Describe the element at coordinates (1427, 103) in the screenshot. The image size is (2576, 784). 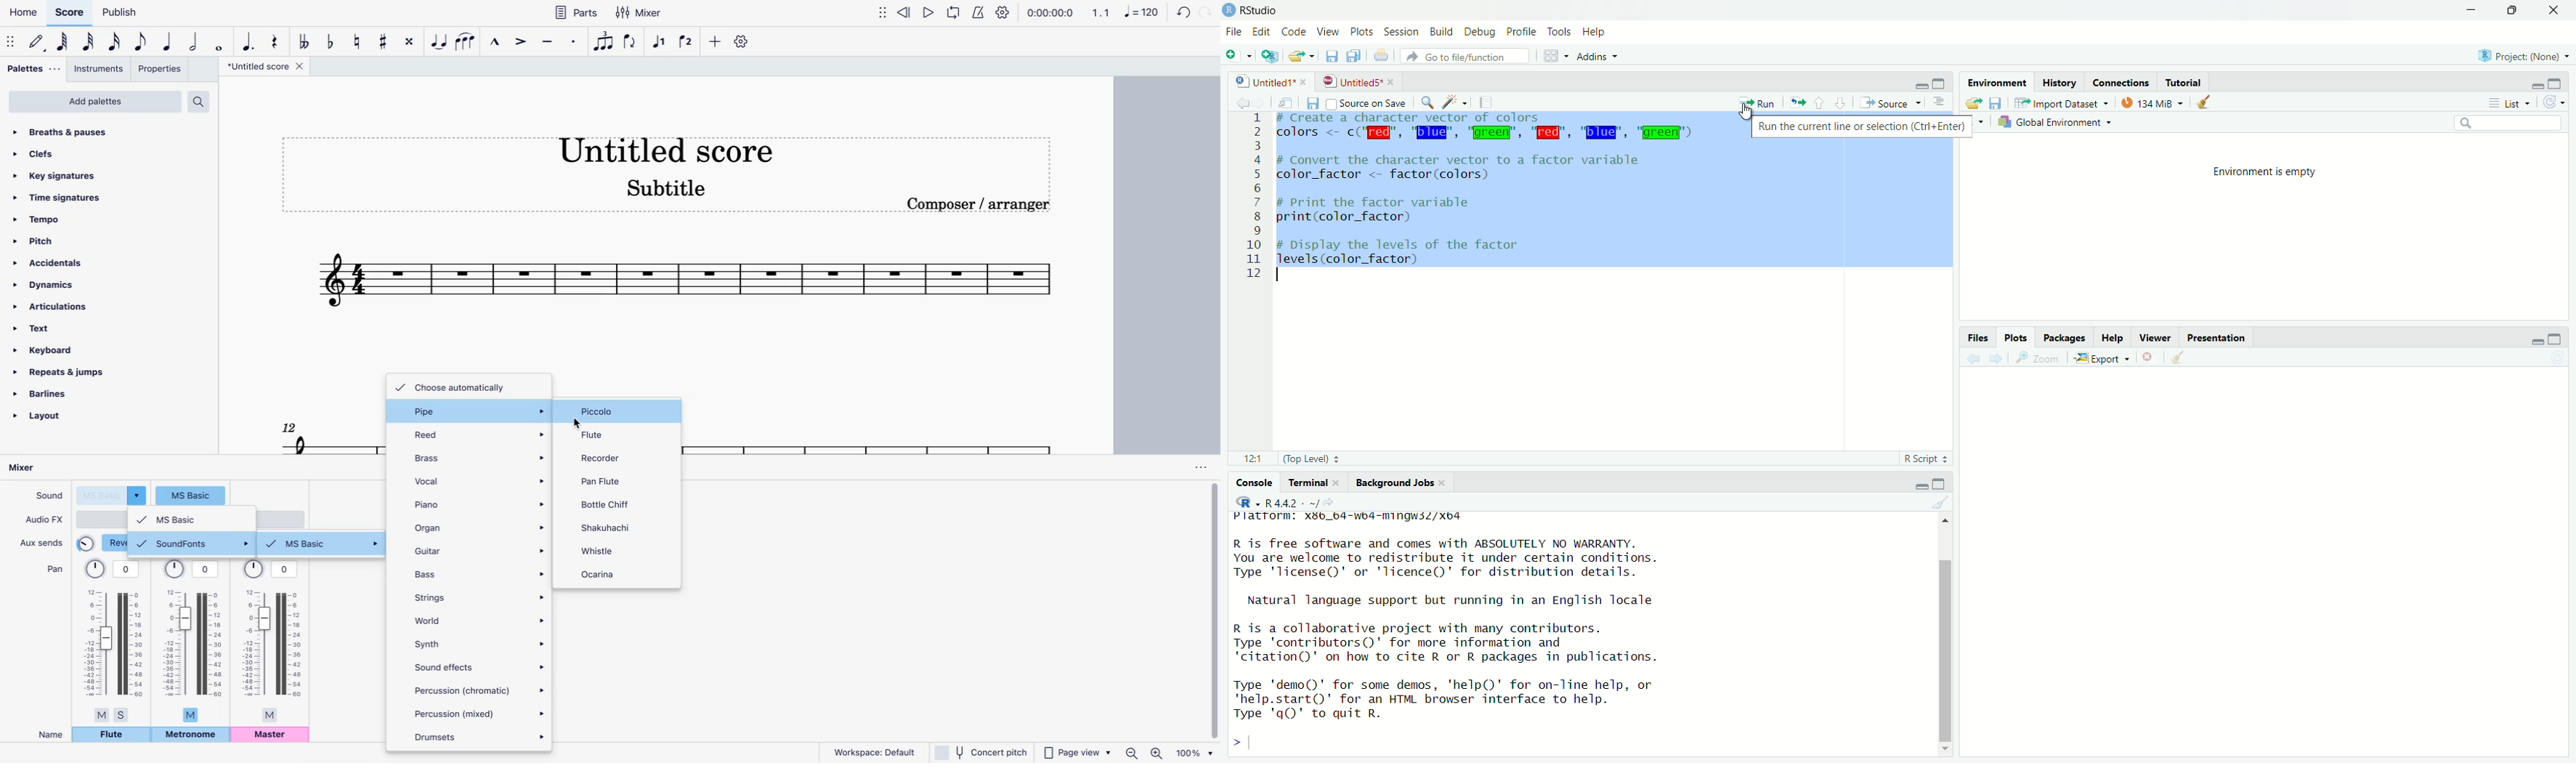
I see `find/replace` at that location.